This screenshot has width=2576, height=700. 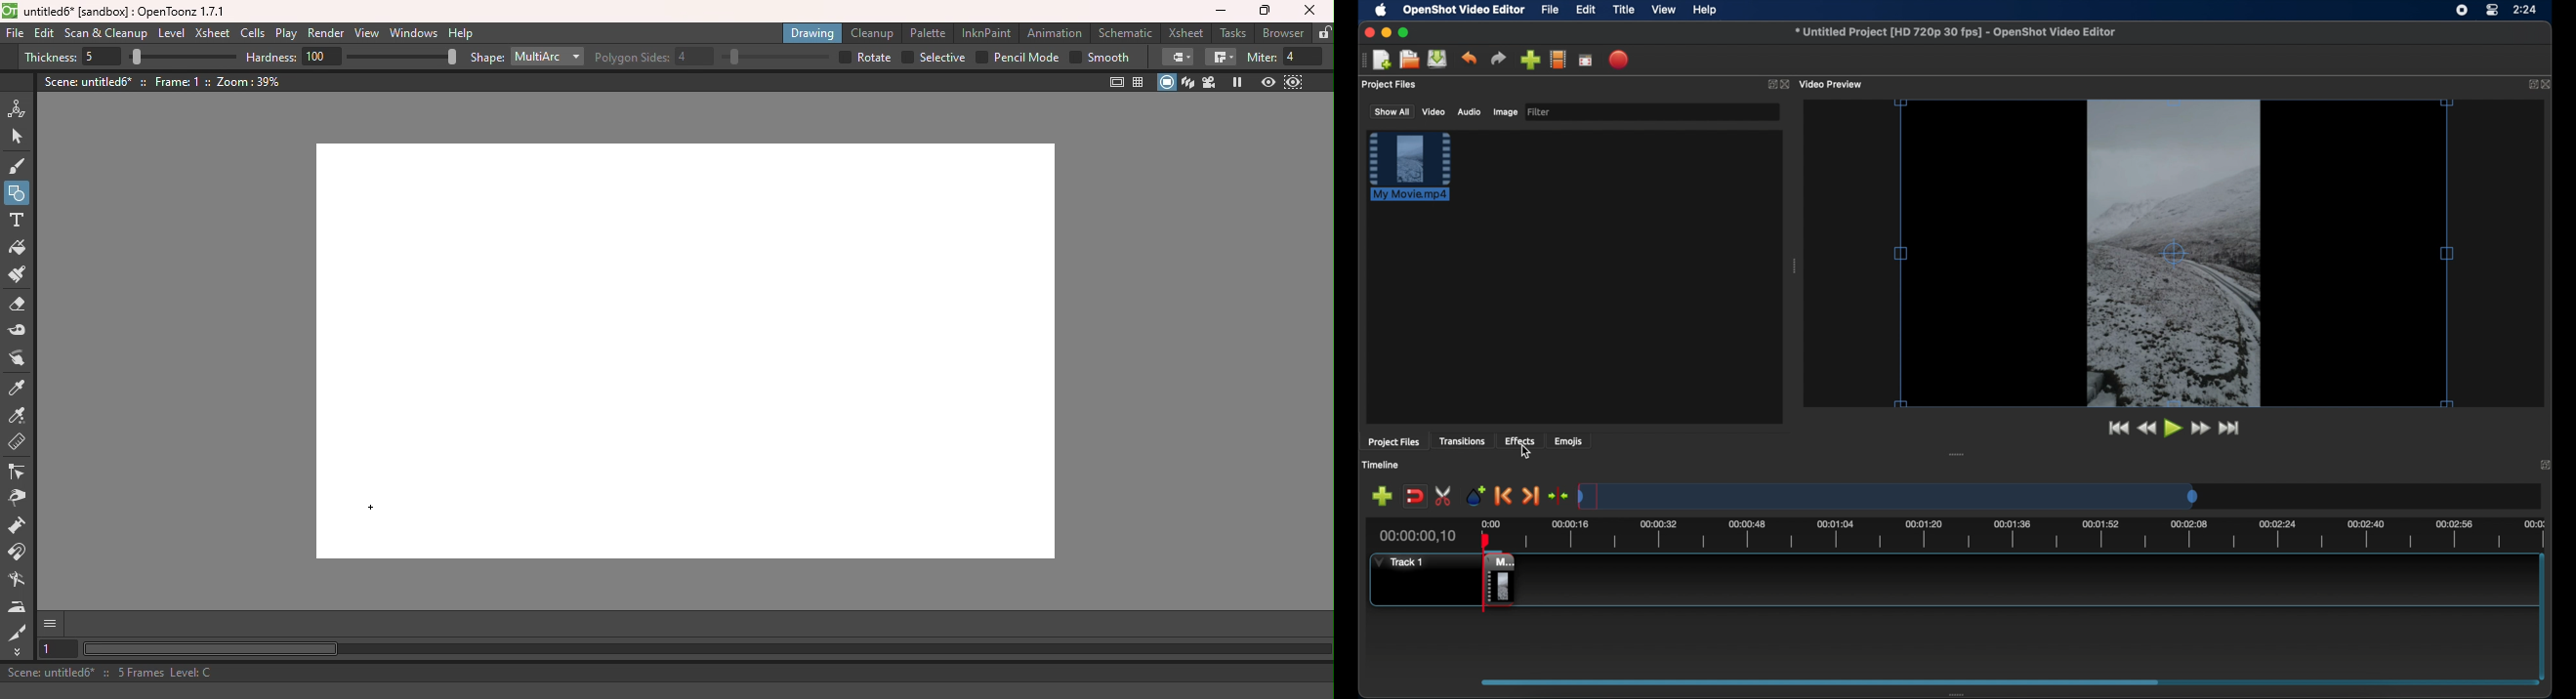 What do you see at coordinates (1492, 522) in the screenshot?
I see `0.00` at bounding box center [1492, 522].